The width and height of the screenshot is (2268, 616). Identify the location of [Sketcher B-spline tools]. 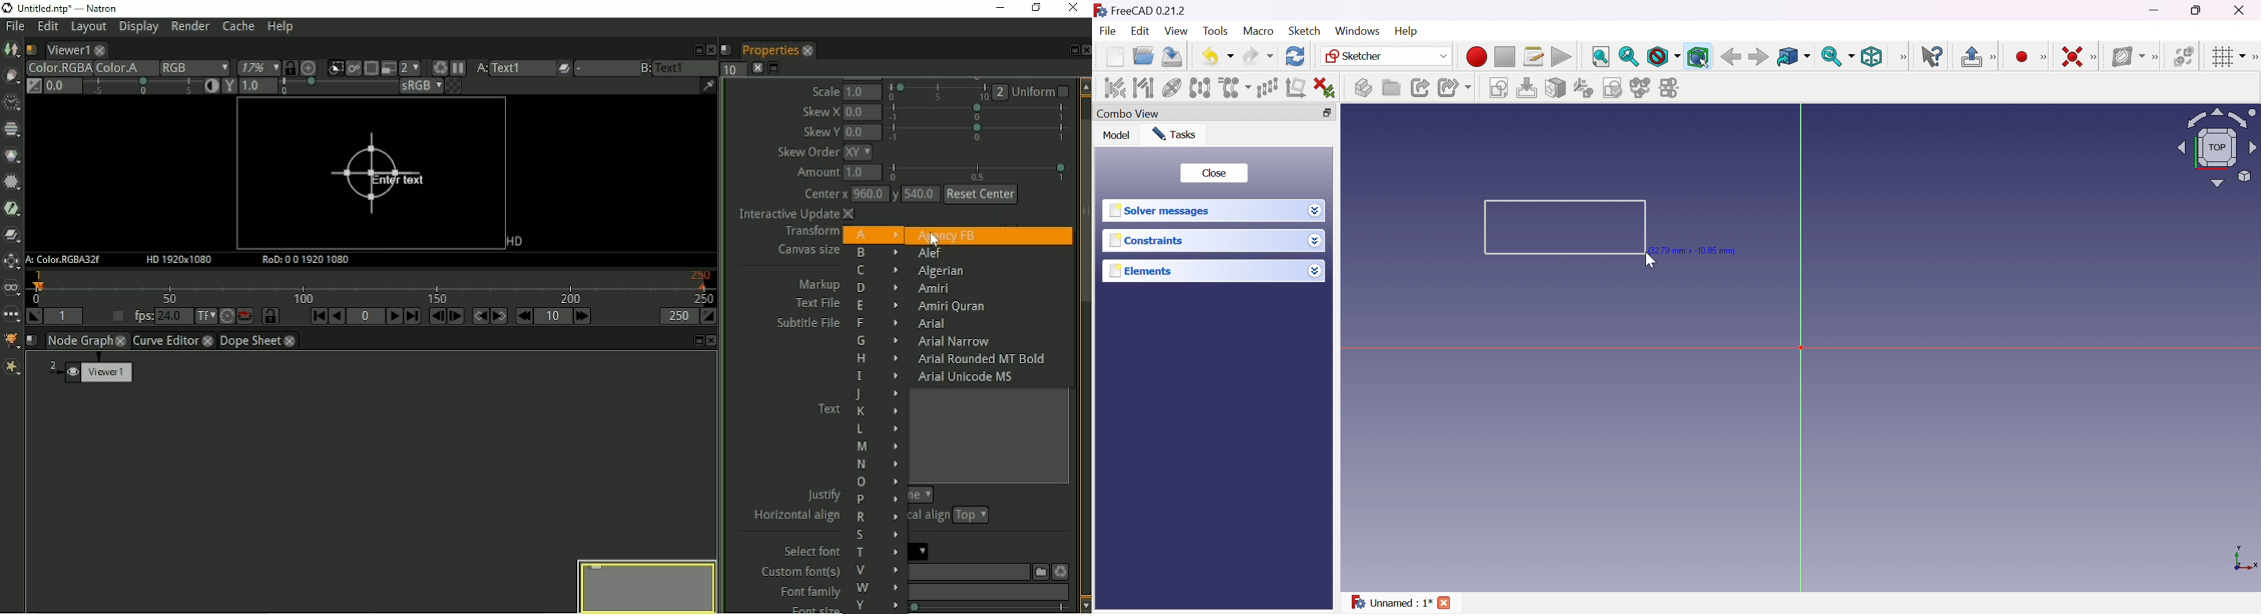
(2157, 57).